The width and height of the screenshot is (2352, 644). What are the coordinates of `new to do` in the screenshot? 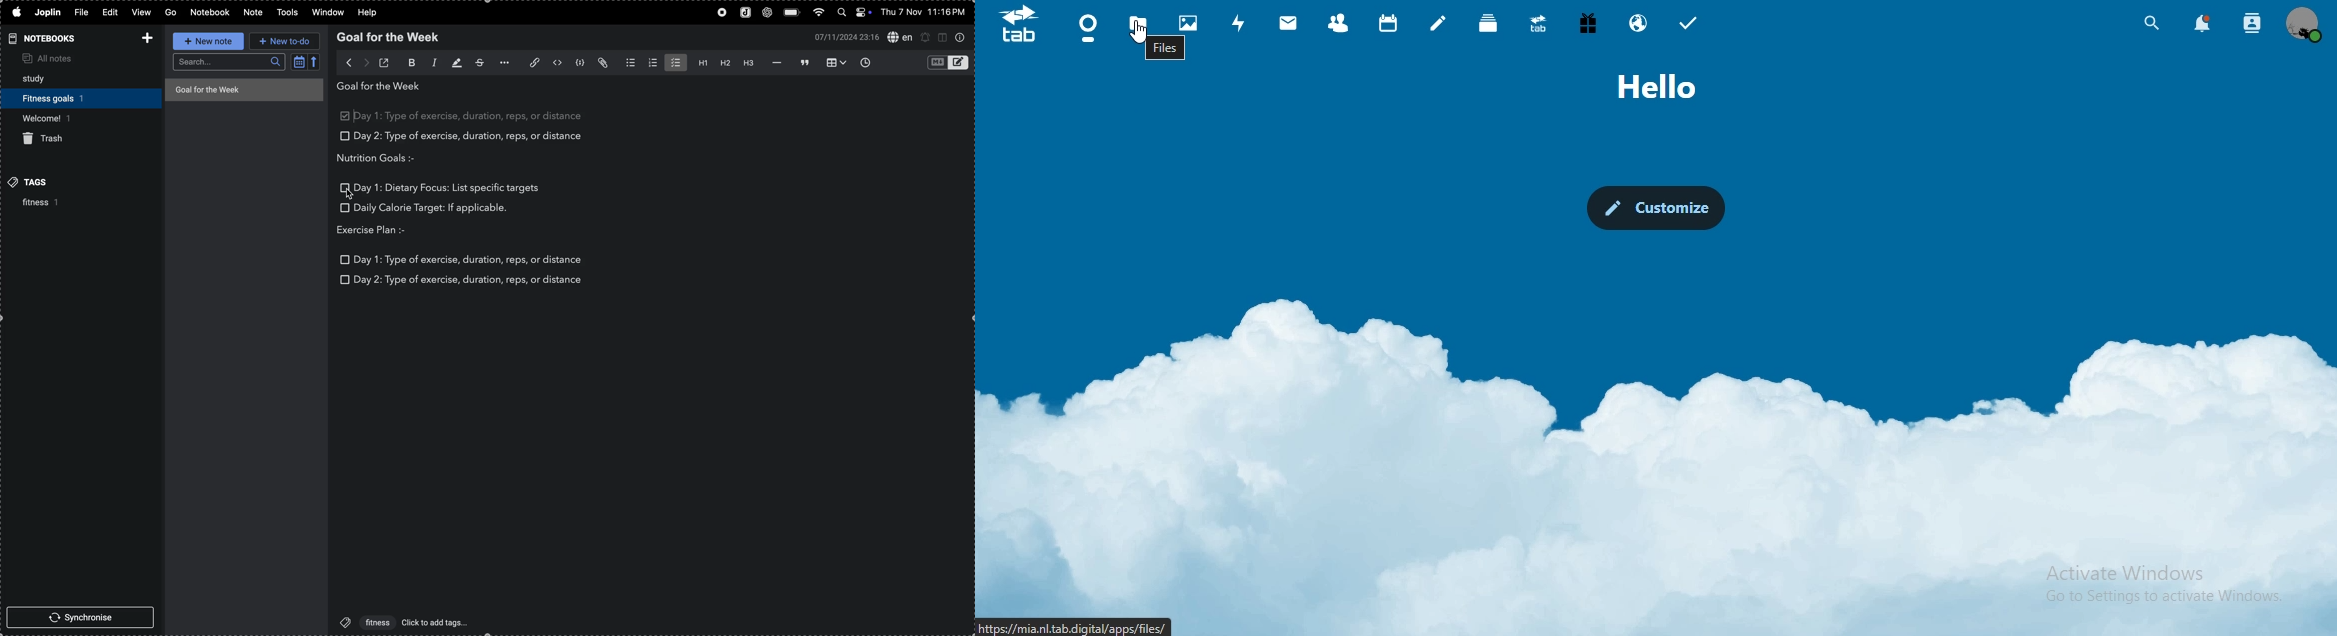 It's located at (284, 42).